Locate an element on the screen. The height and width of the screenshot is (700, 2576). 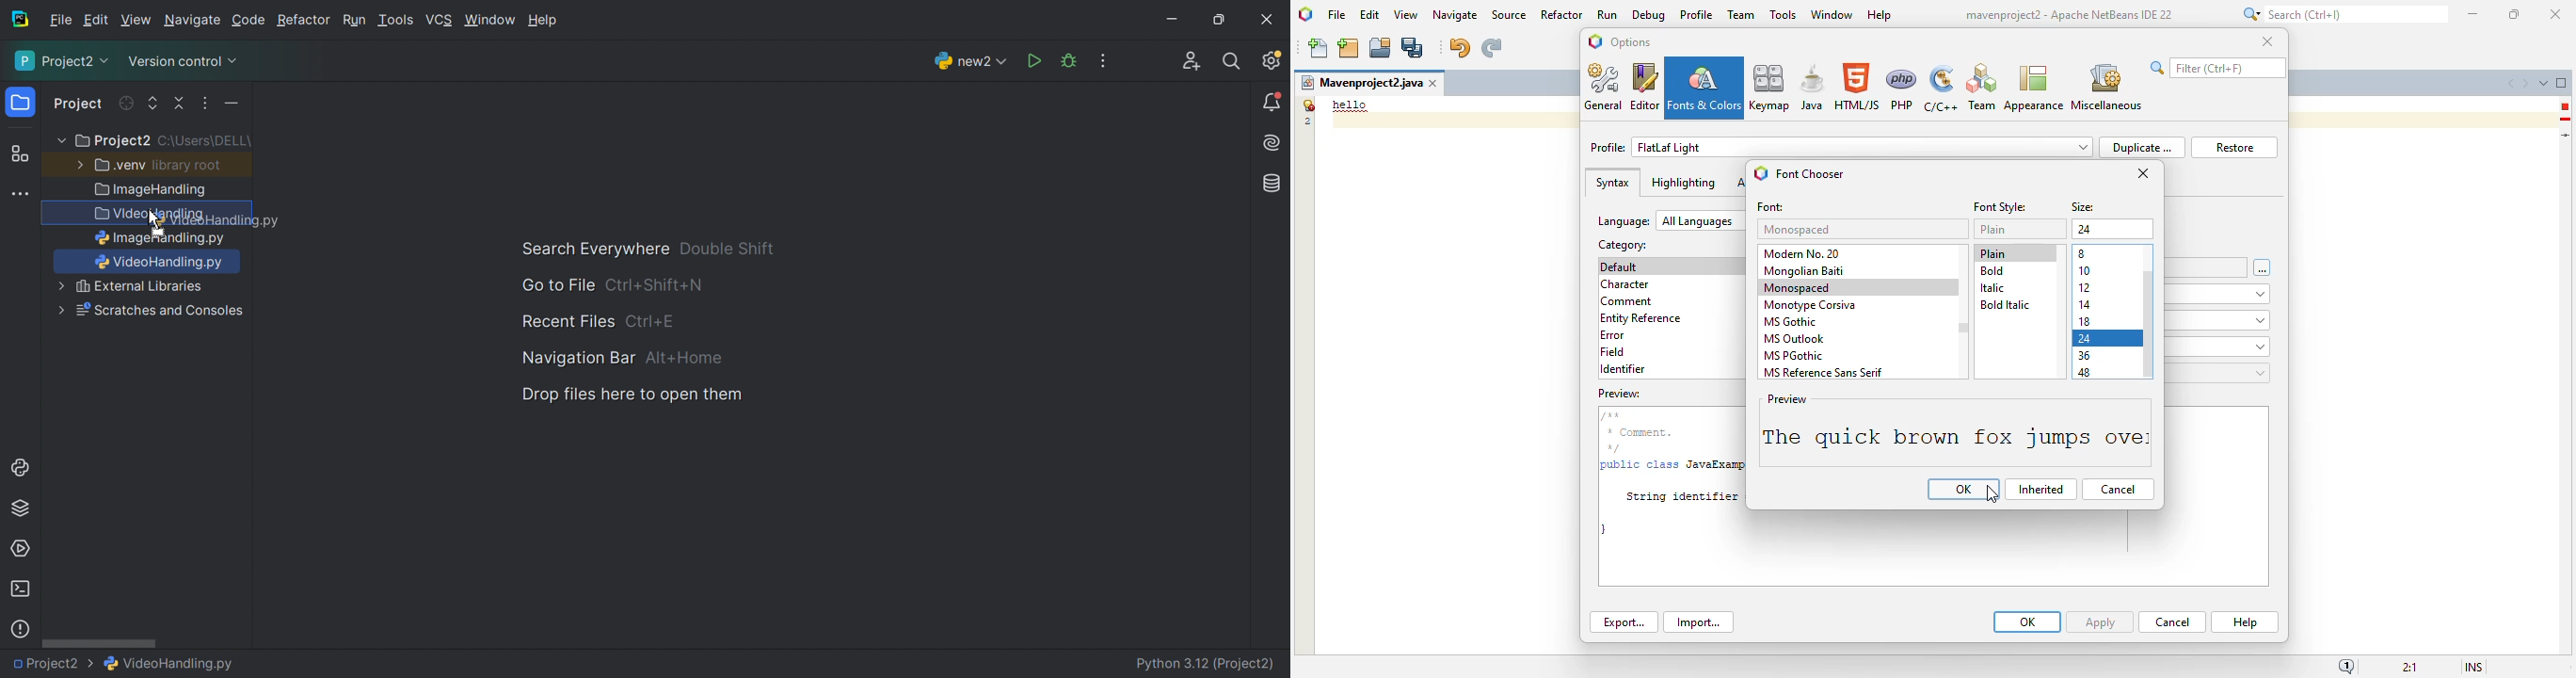
Python packages is located at coordinates (20, 507).